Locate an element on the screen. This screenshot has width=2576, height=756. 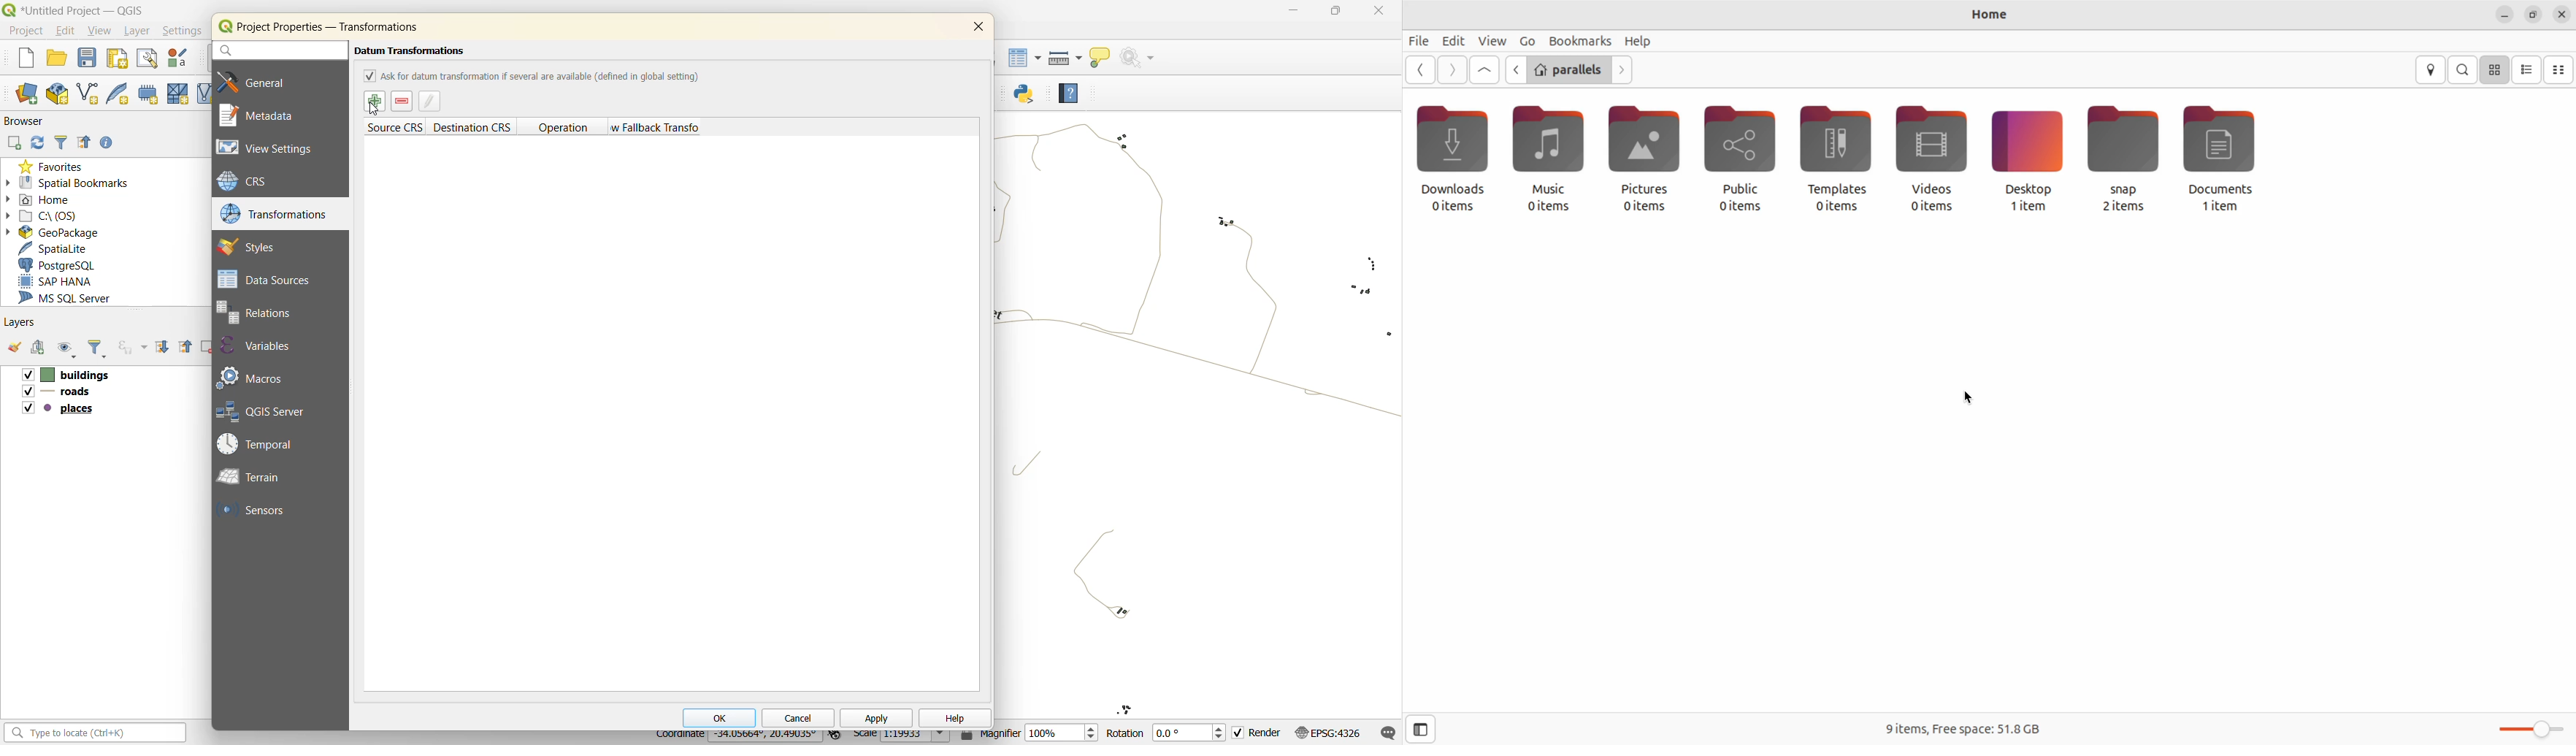
temporal is located at coordinates (261, 445).